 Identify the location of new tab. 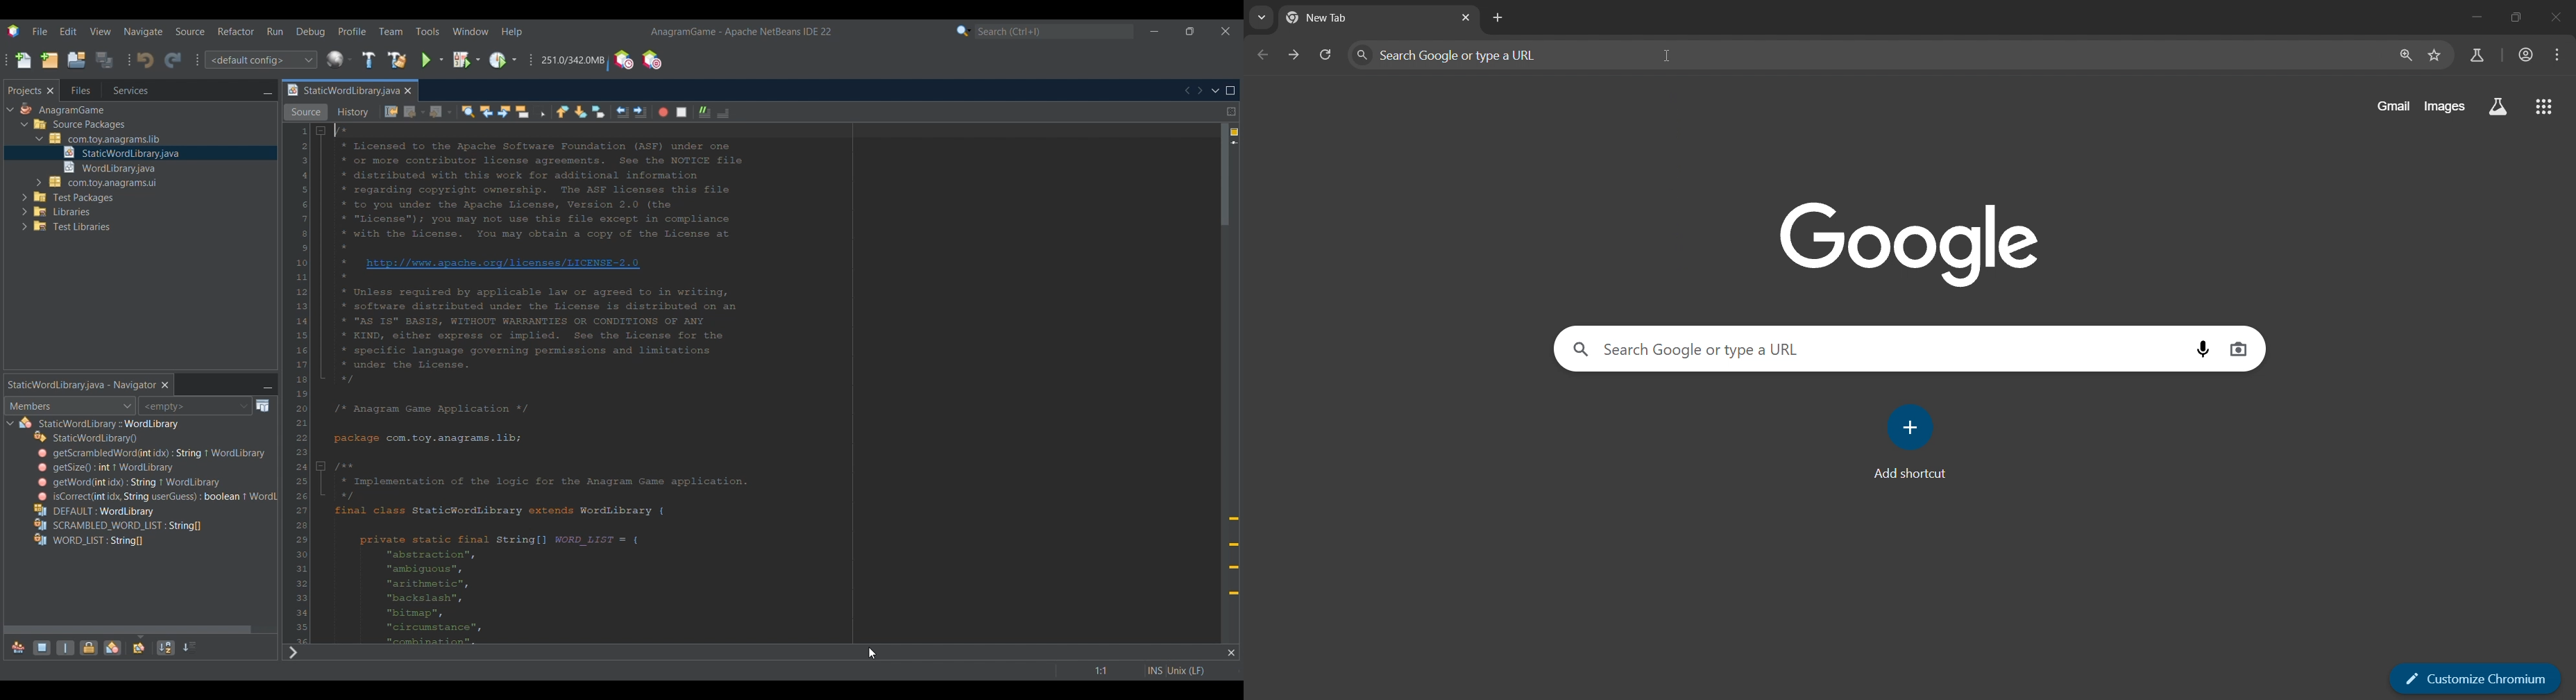
(1501, 19).